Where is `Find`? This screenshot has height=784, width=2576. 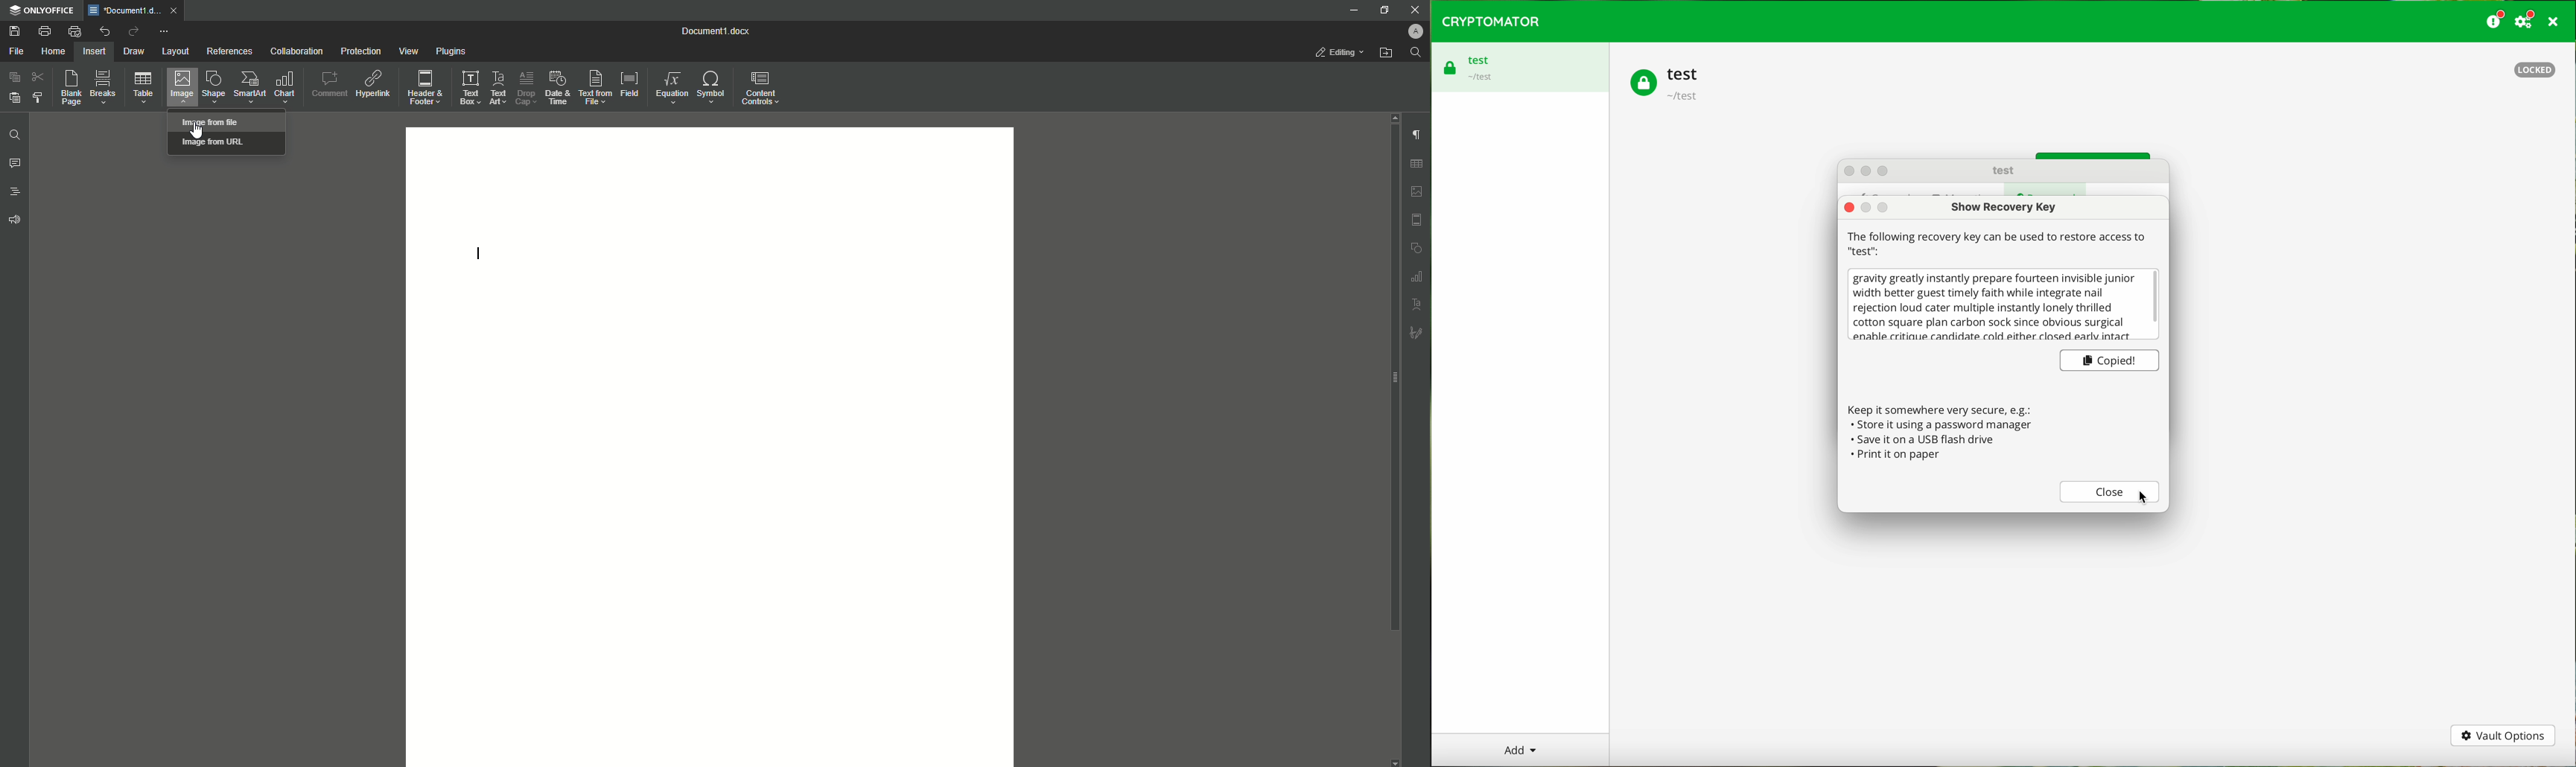 Find is located at coordinates (16, 133).